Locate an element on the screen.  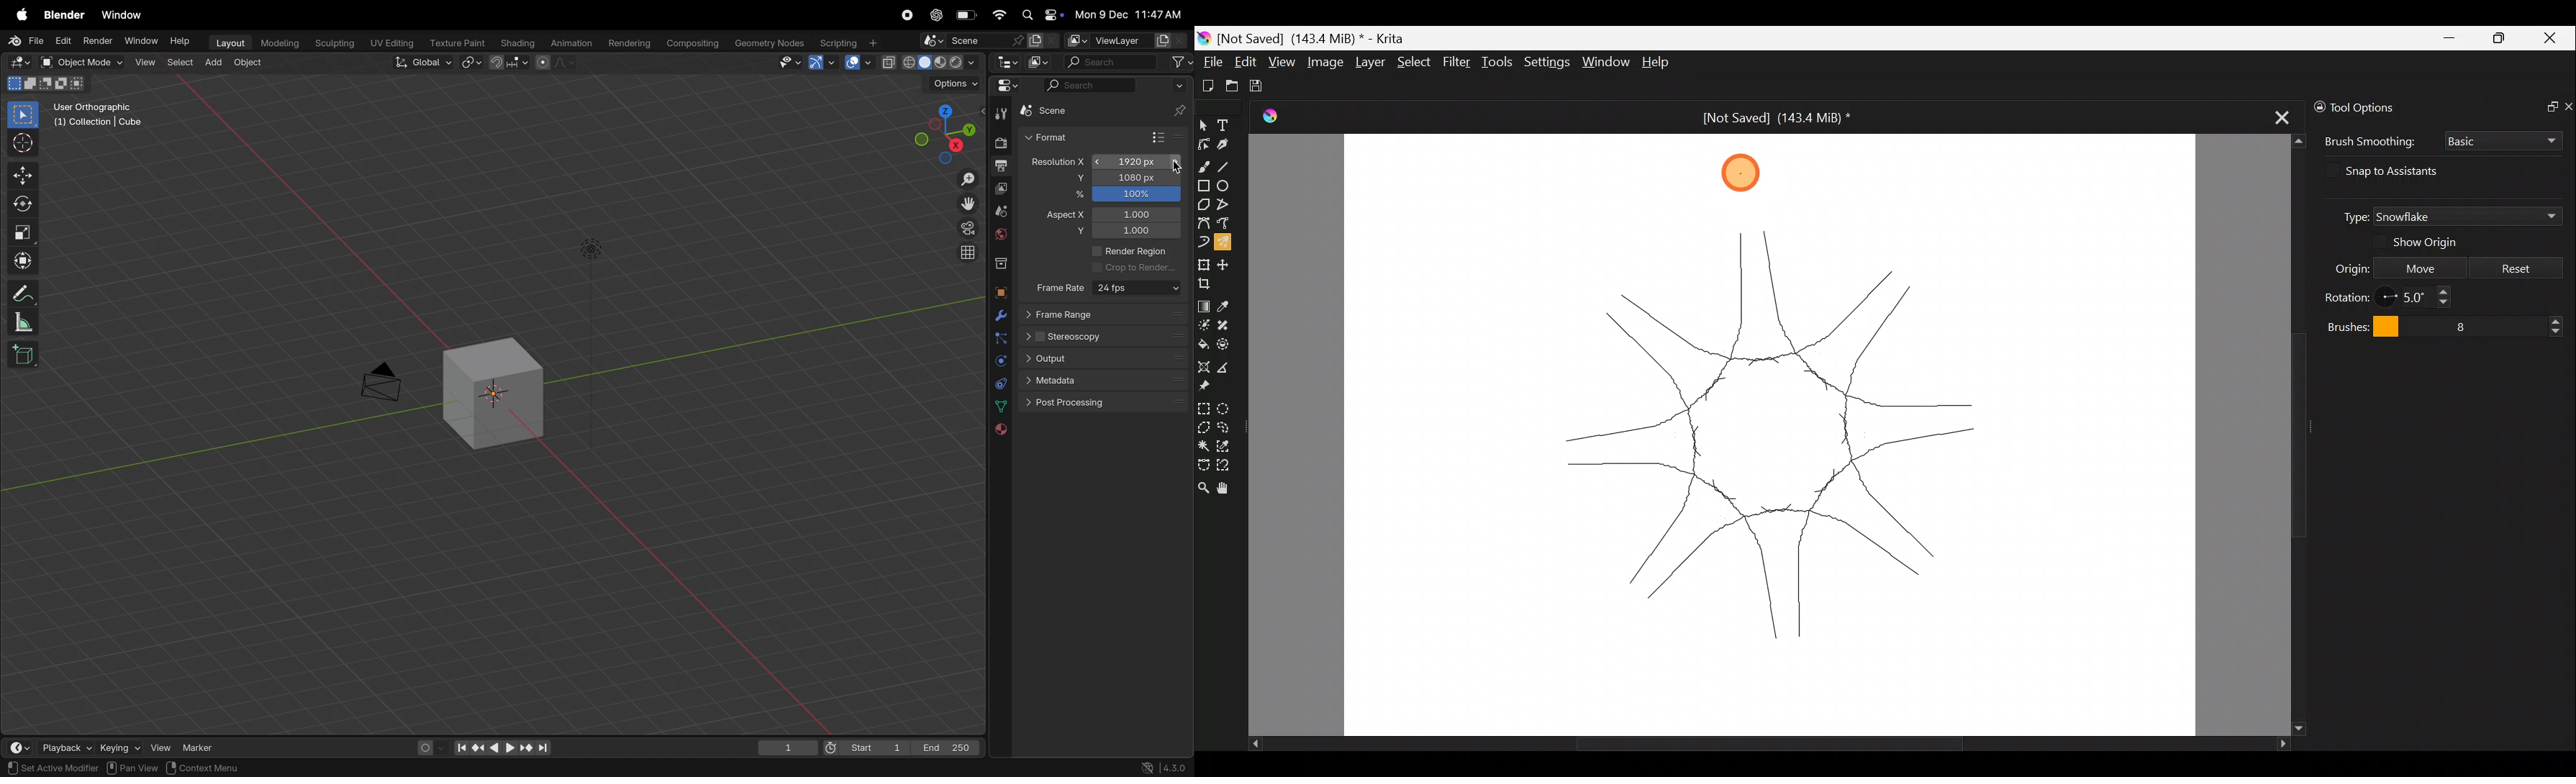
y is located at coordinates (1075, 232).